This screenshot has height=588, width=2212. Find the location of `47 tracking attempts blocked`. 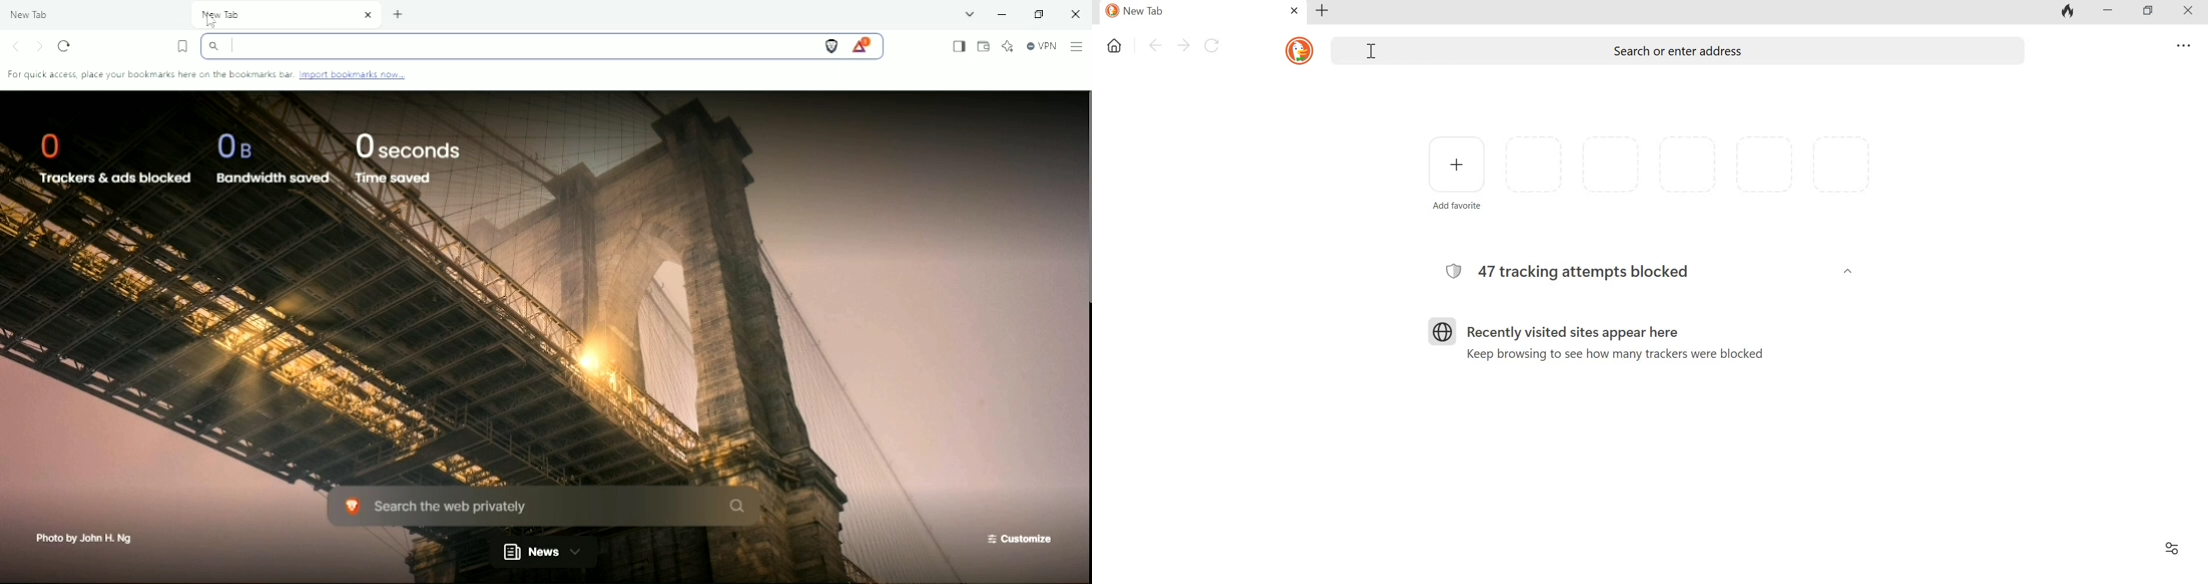

47 tracking attempts blocked is located at coordinates (1582, 268).